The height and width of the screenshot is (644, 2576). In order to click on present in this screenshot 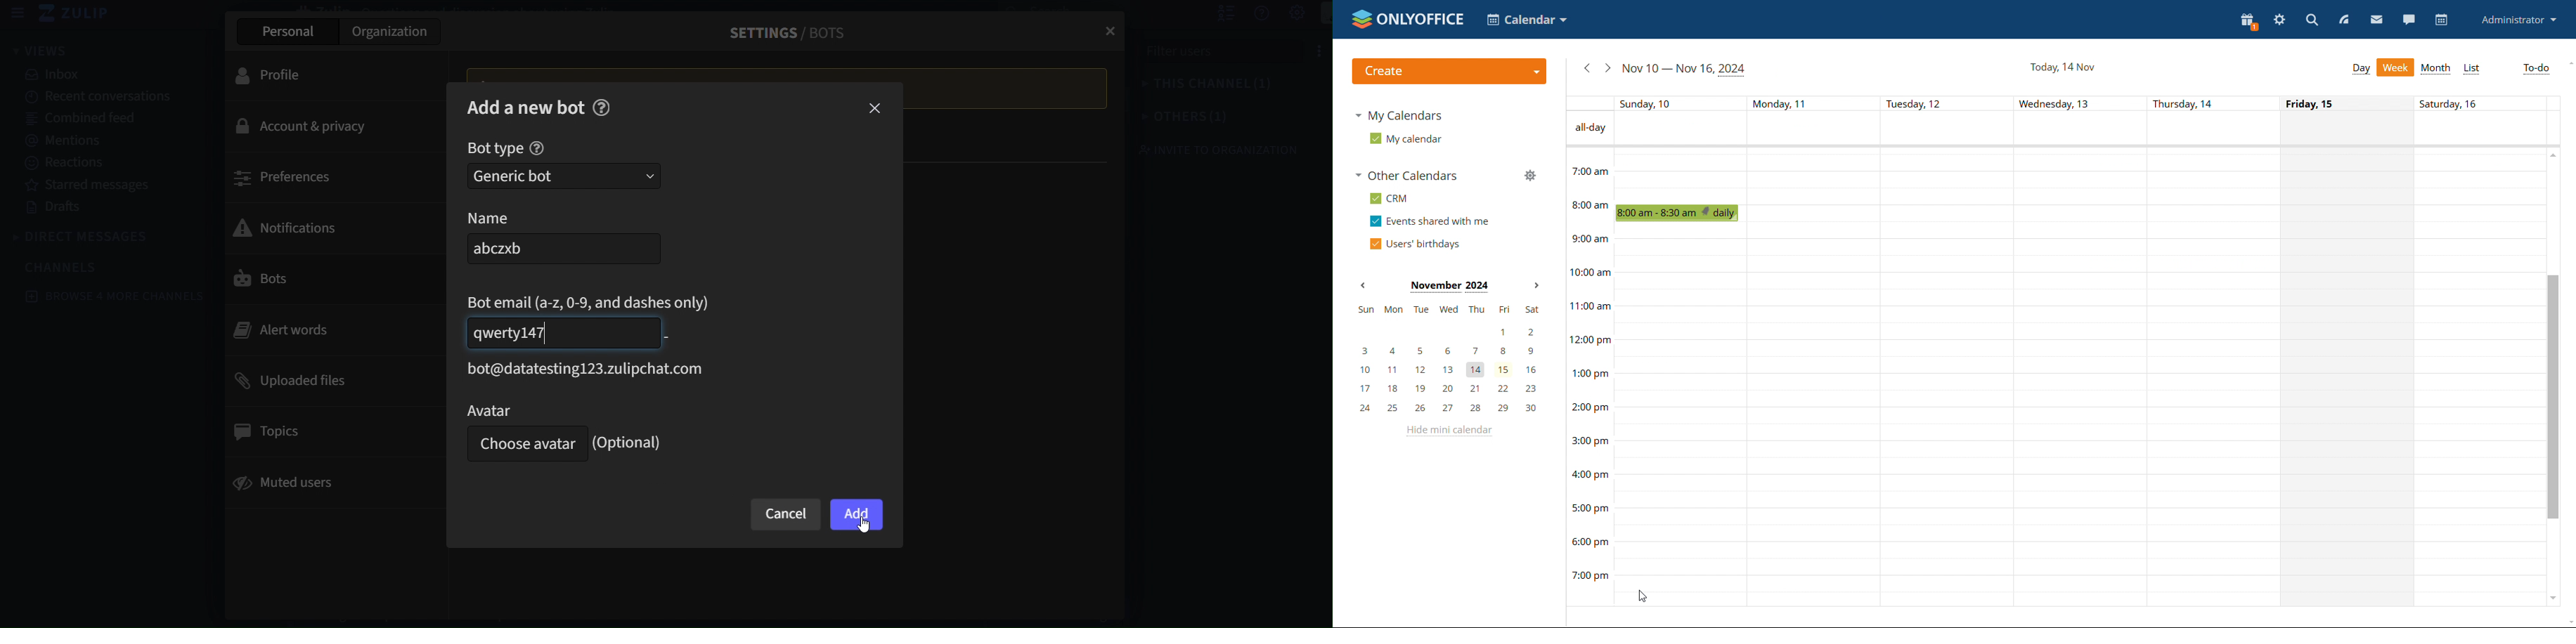, I will do `click(2249, 22)`.